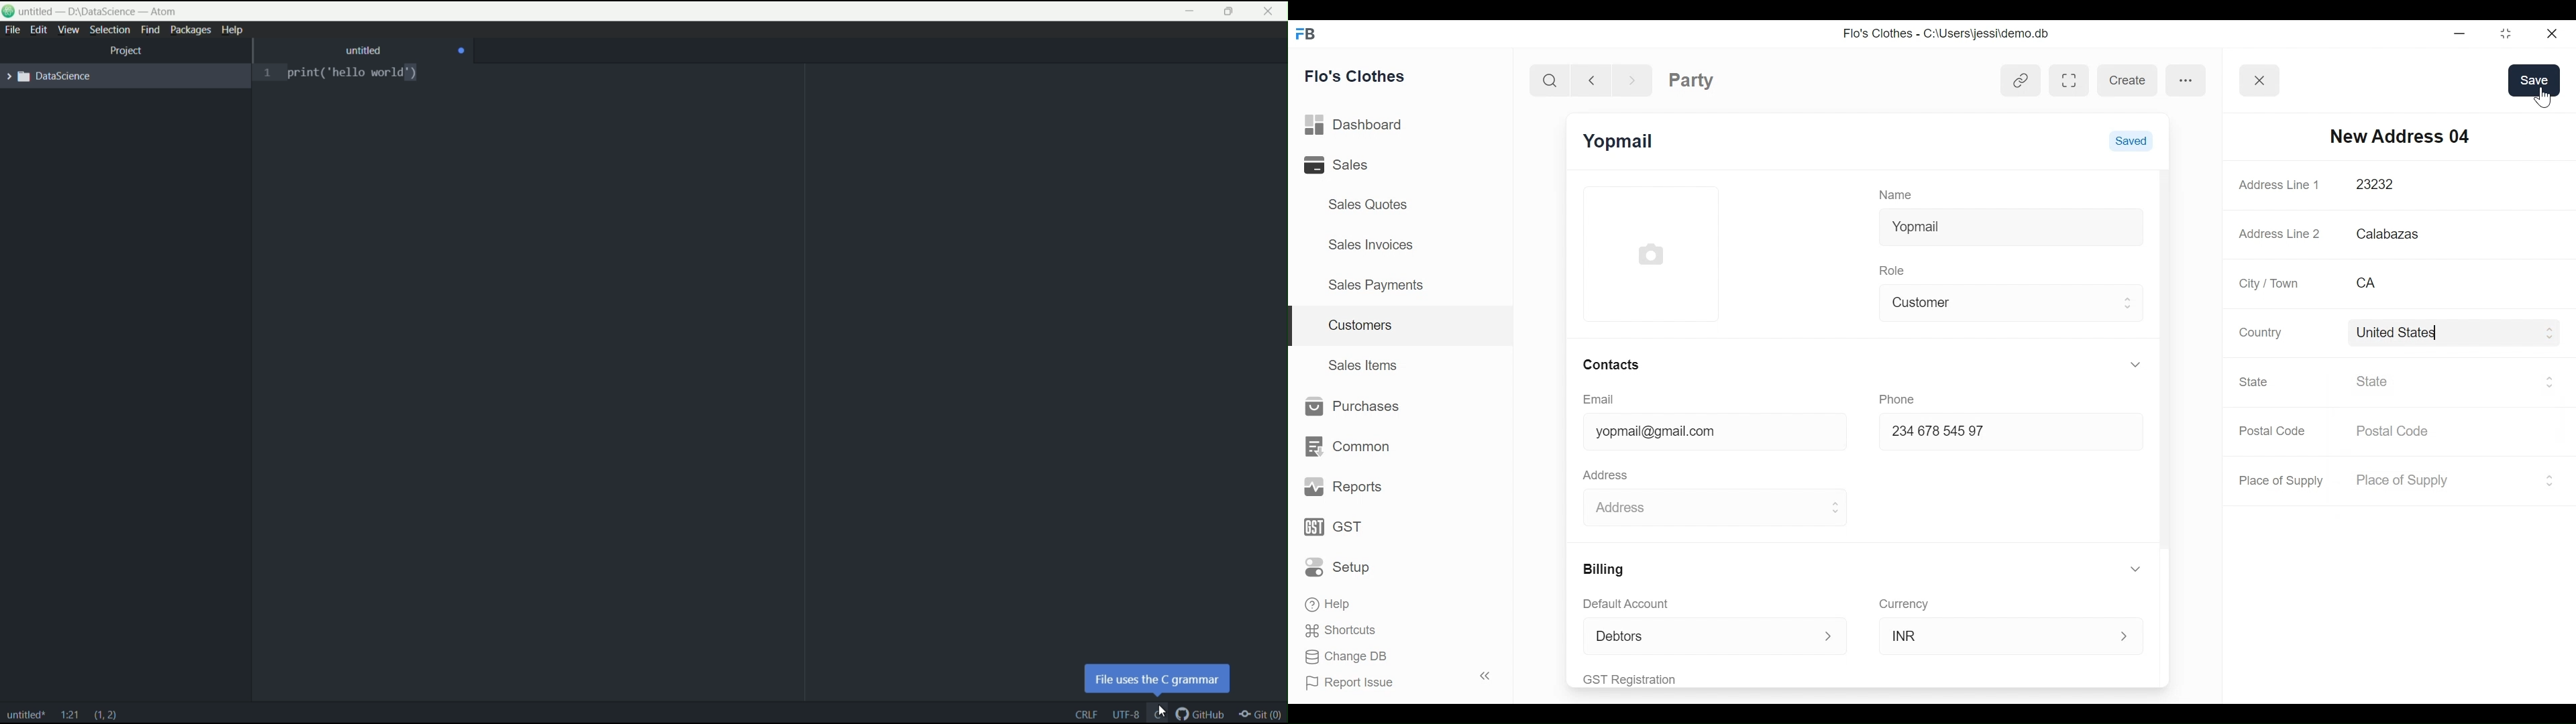 Image resolution: width=2576 pixels, height=728 pixels. Describe the element at coordinates (2270, 284) in the screenshot. I see `City / Town` at that location.